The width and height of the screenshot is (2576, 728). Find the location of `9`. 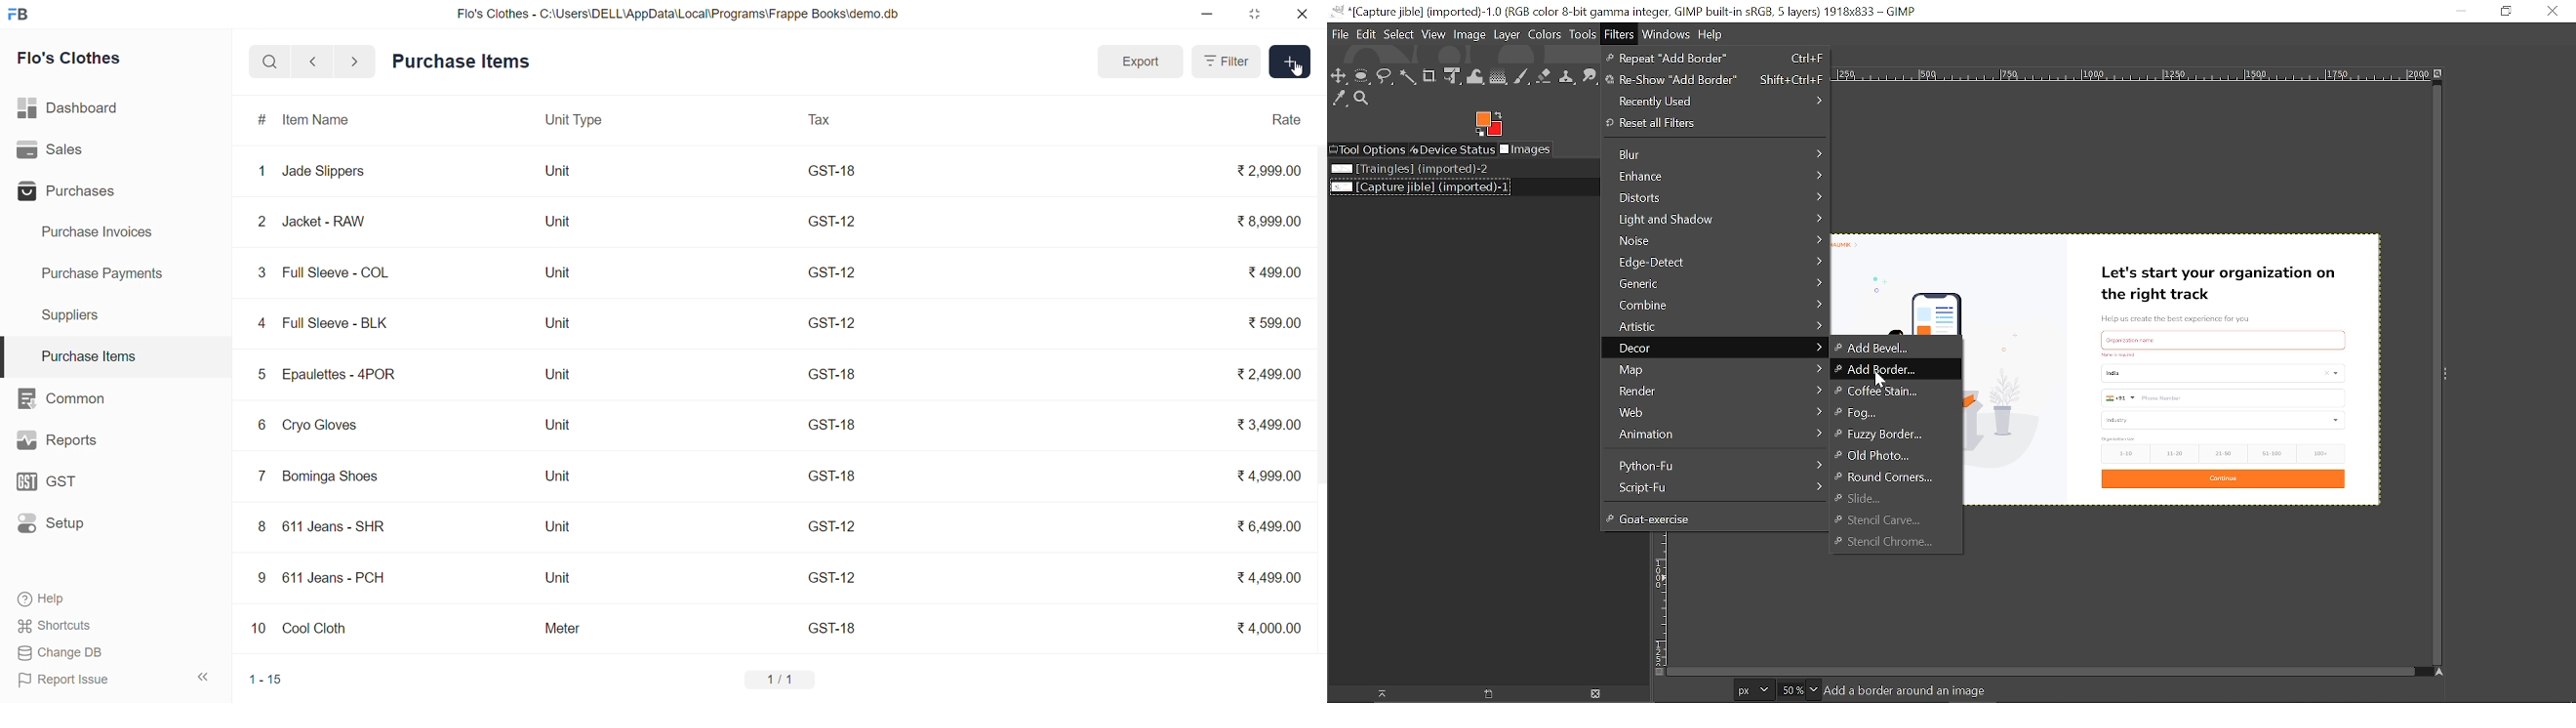

9 is located at coordinates (262, 579).